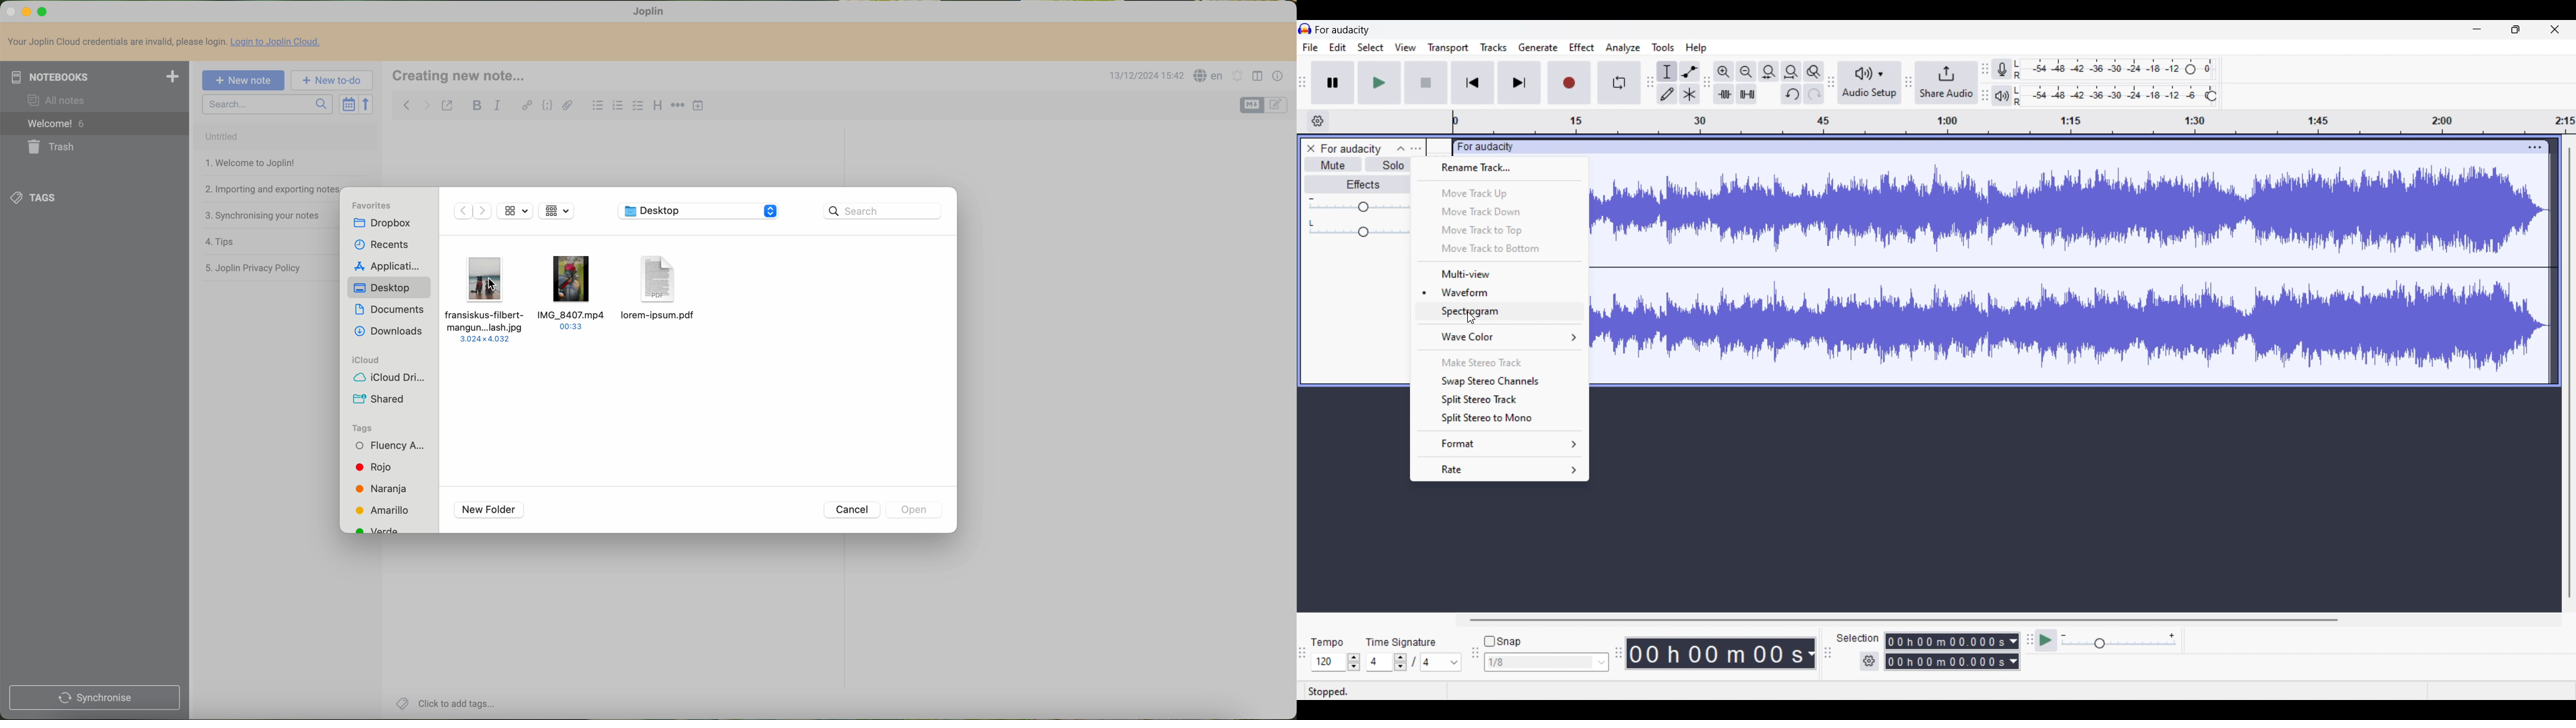  Describe the element at coordinates (27, 12) in the screenshot. I see `minimize Calibre` at that location.